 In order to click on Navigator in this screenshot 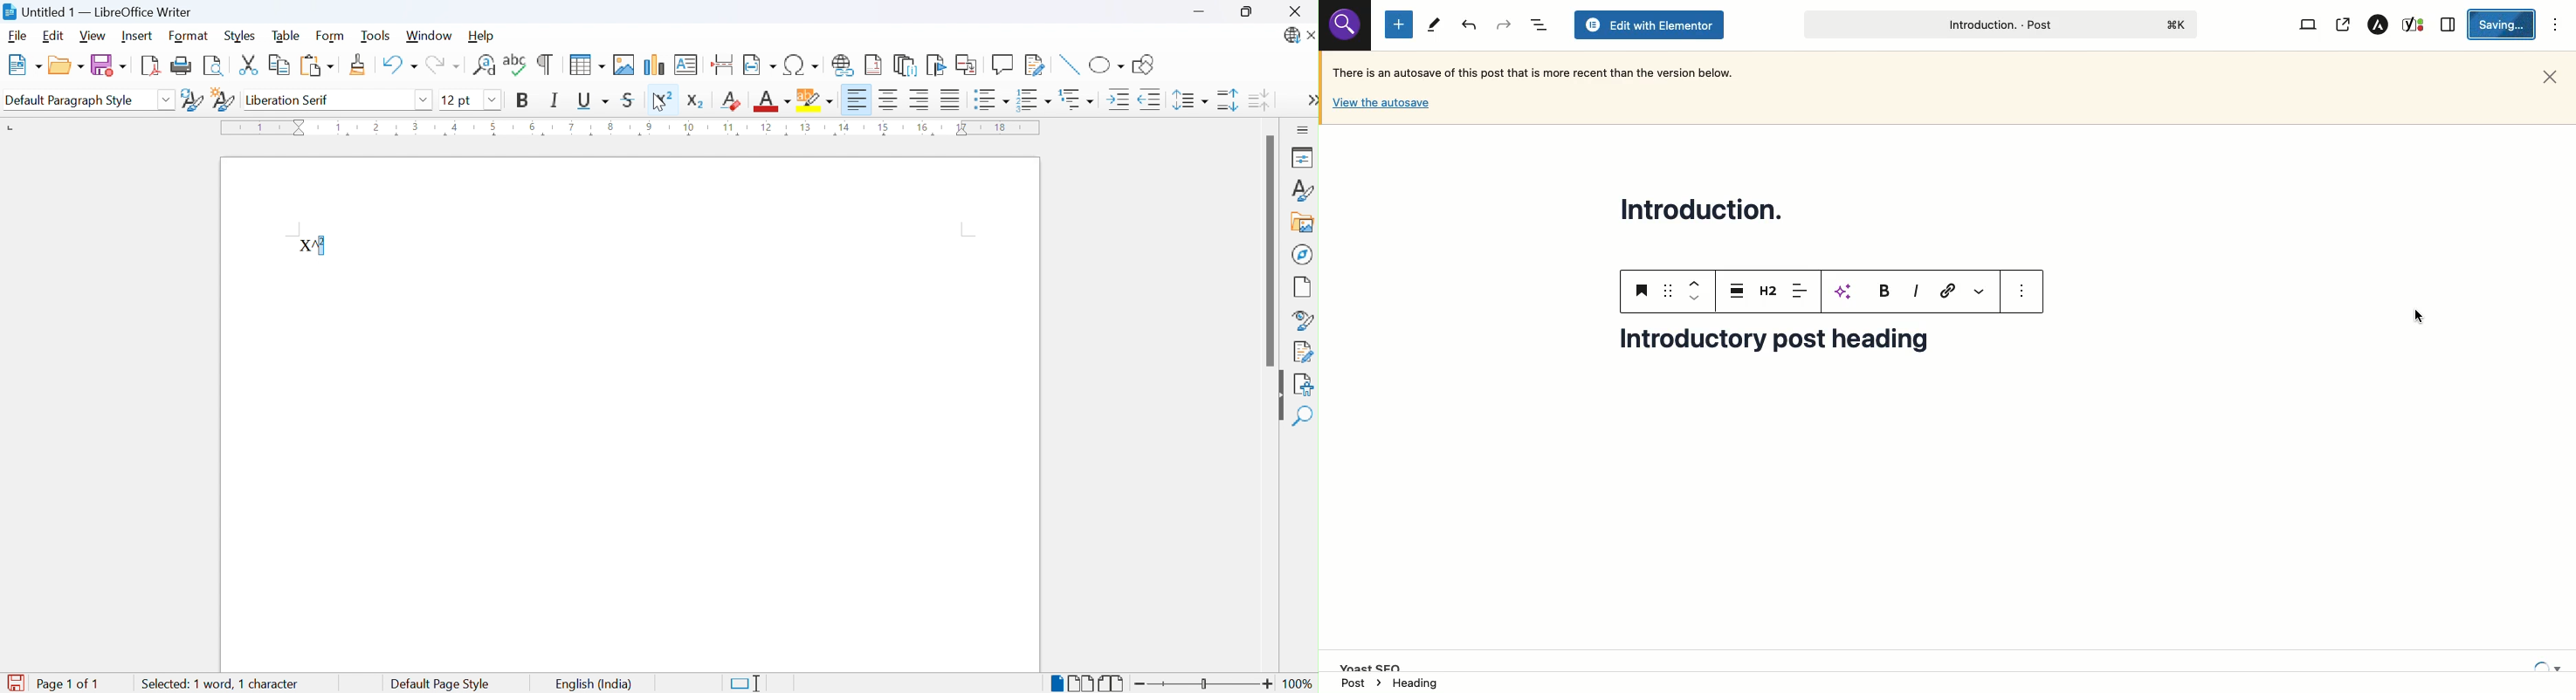, I will do `click(1301, 254)`.